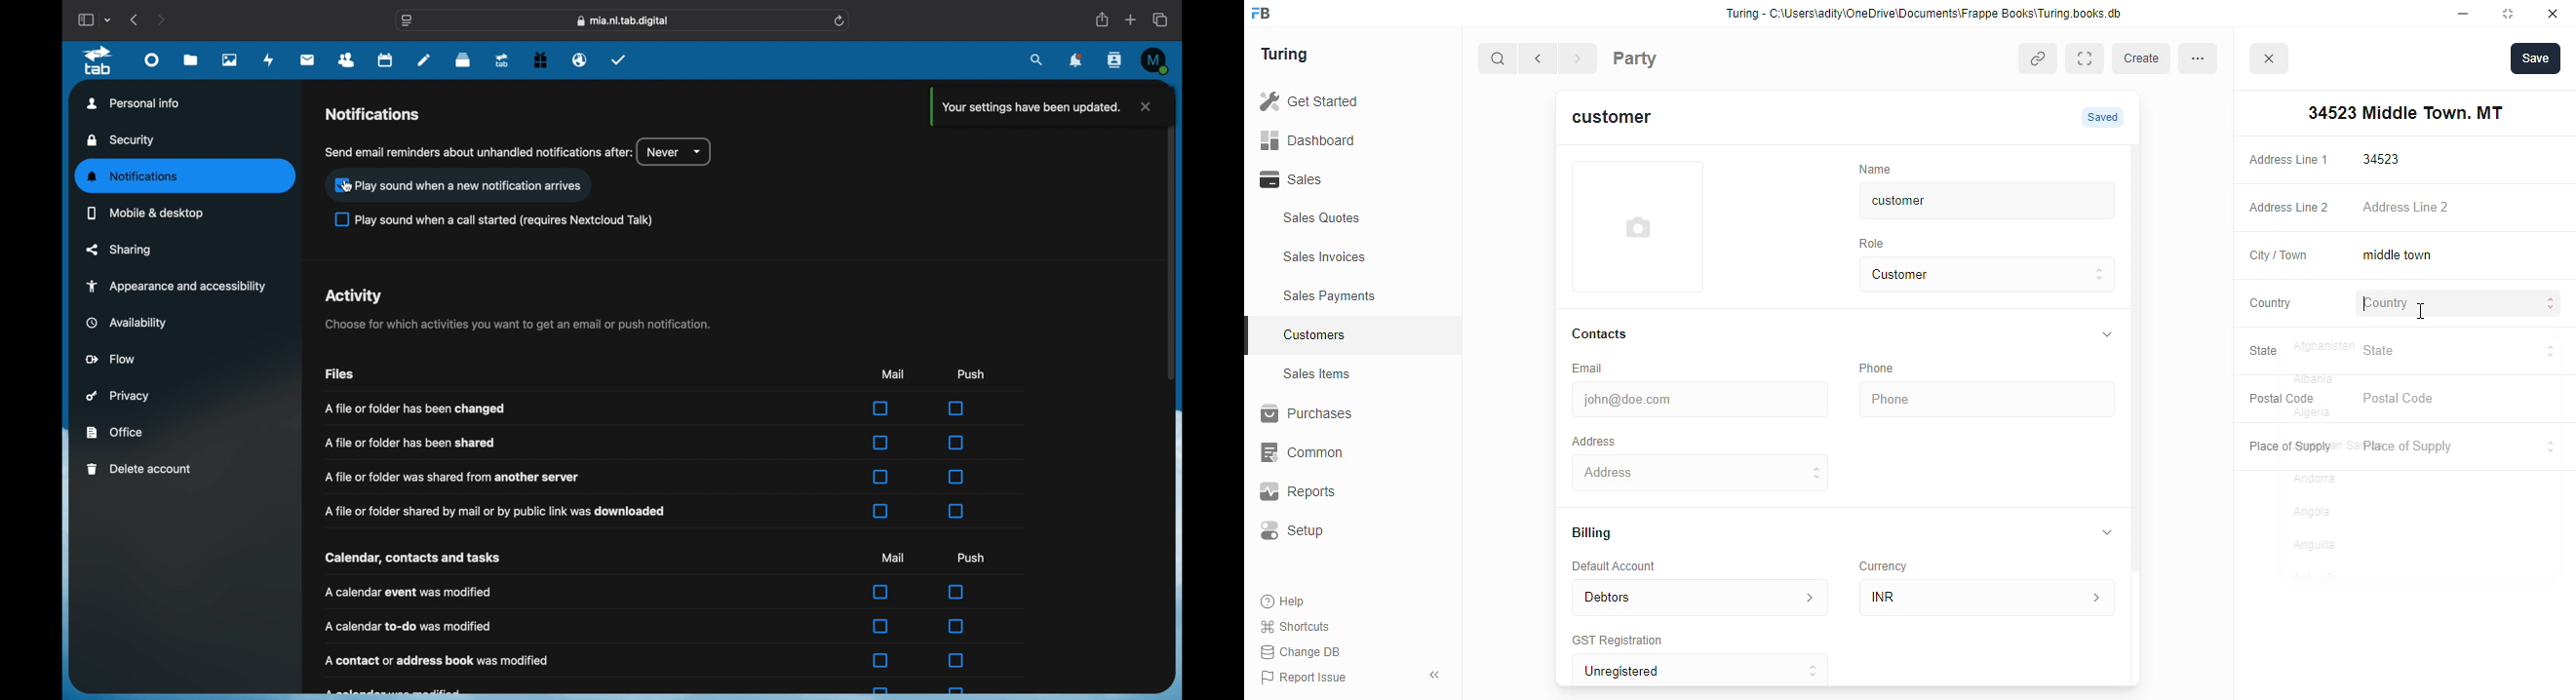  What do you see at coordinates (1930, 16) in the screenshot?
I see `Turing - C:\Users\adity\OneDrive\Documents\Frappe Books\Turing books. db` at bounding box center [1930, 16].